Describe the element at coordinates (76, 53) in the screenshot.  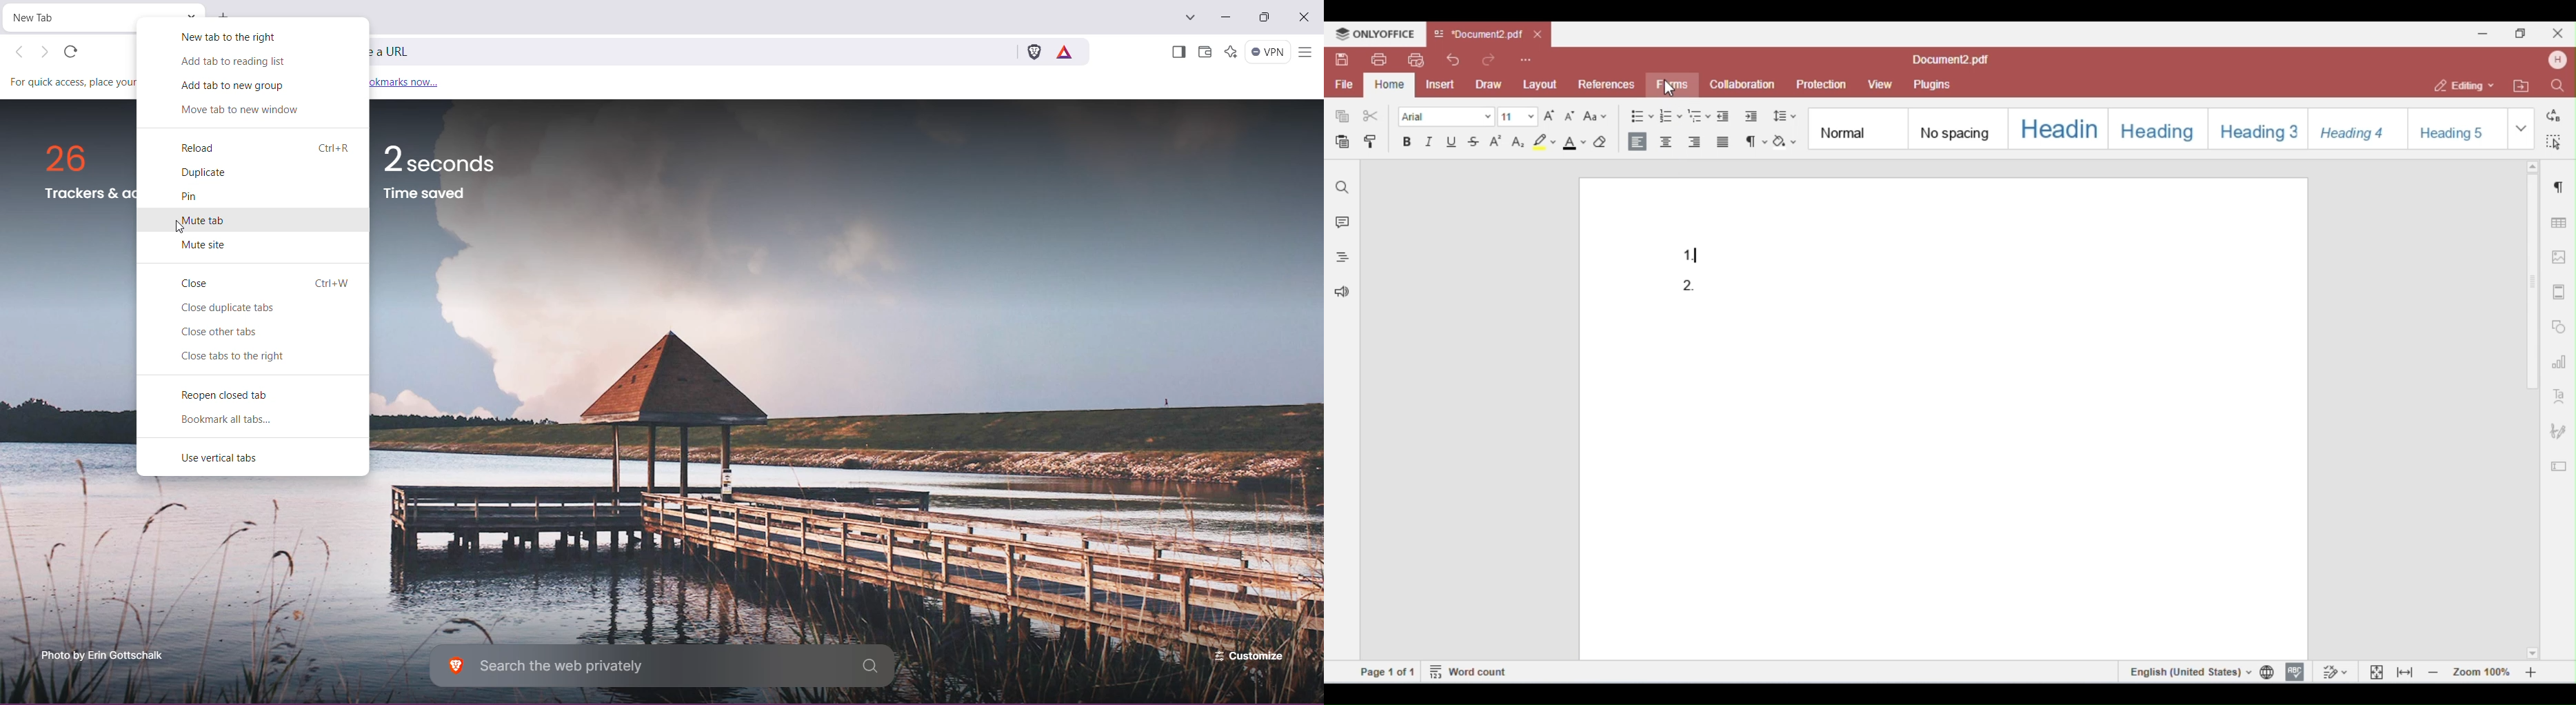
I see `refresh` at that location.